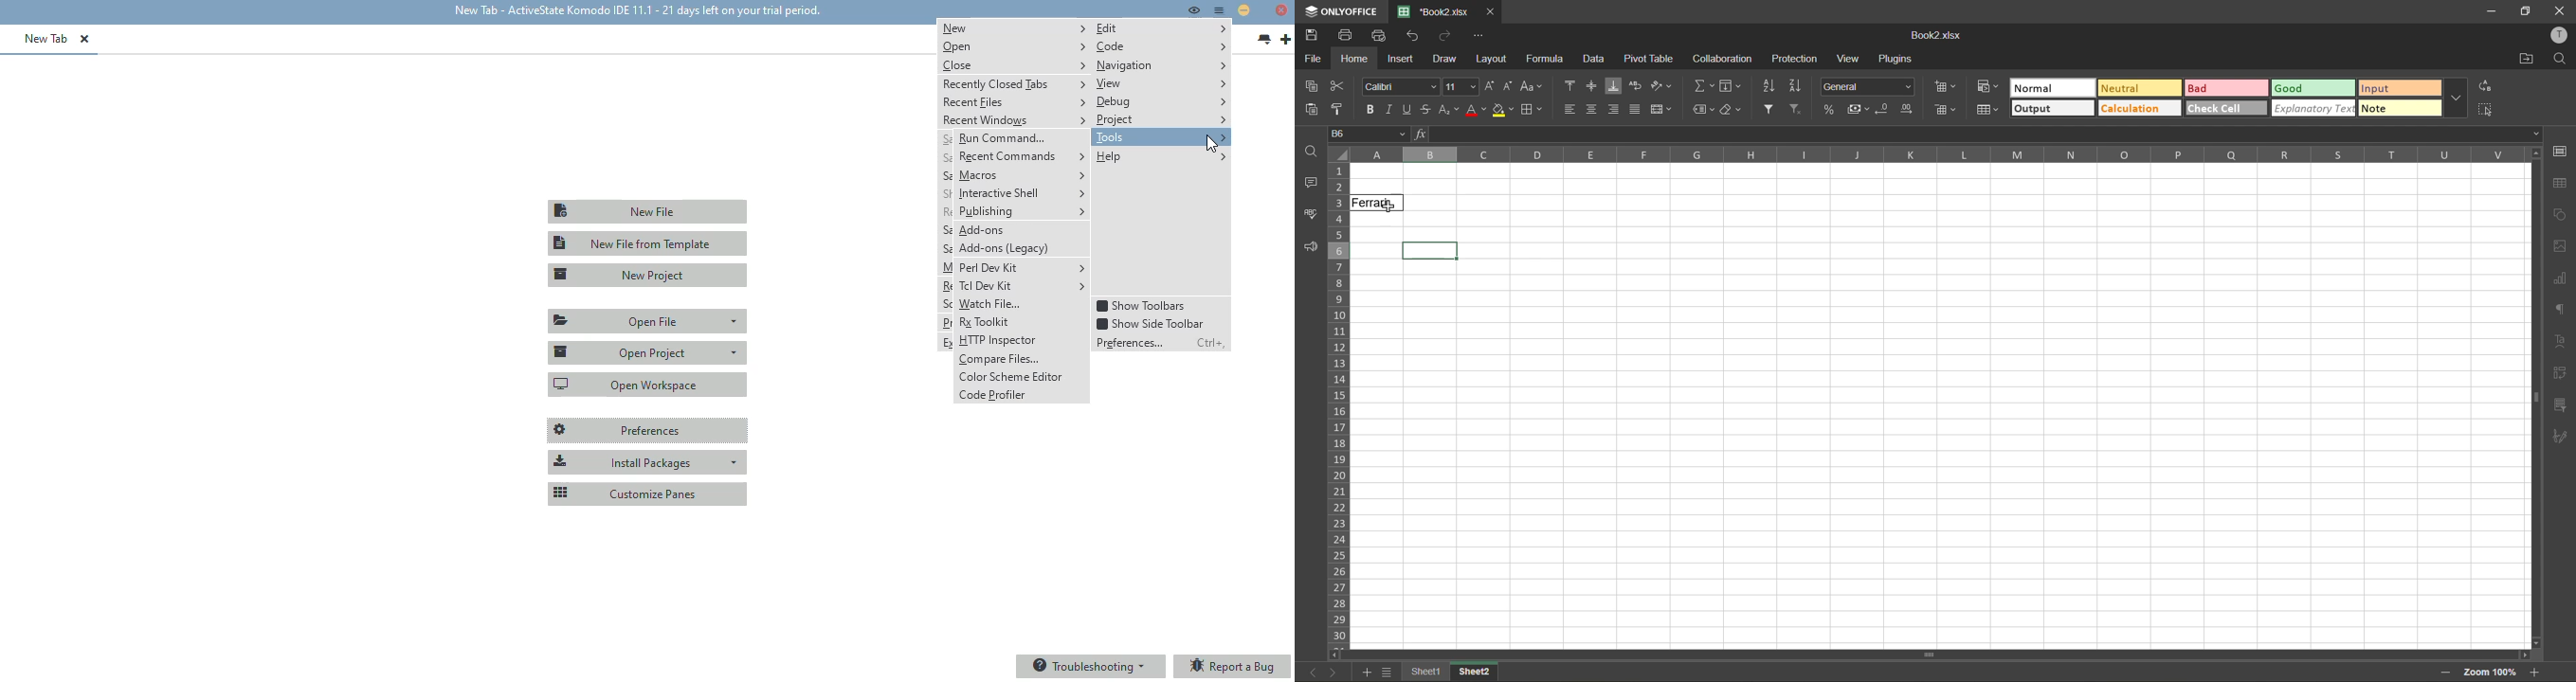 This screenshot has width=2576, height=700. I want to click on align left, so click(1570, 108).